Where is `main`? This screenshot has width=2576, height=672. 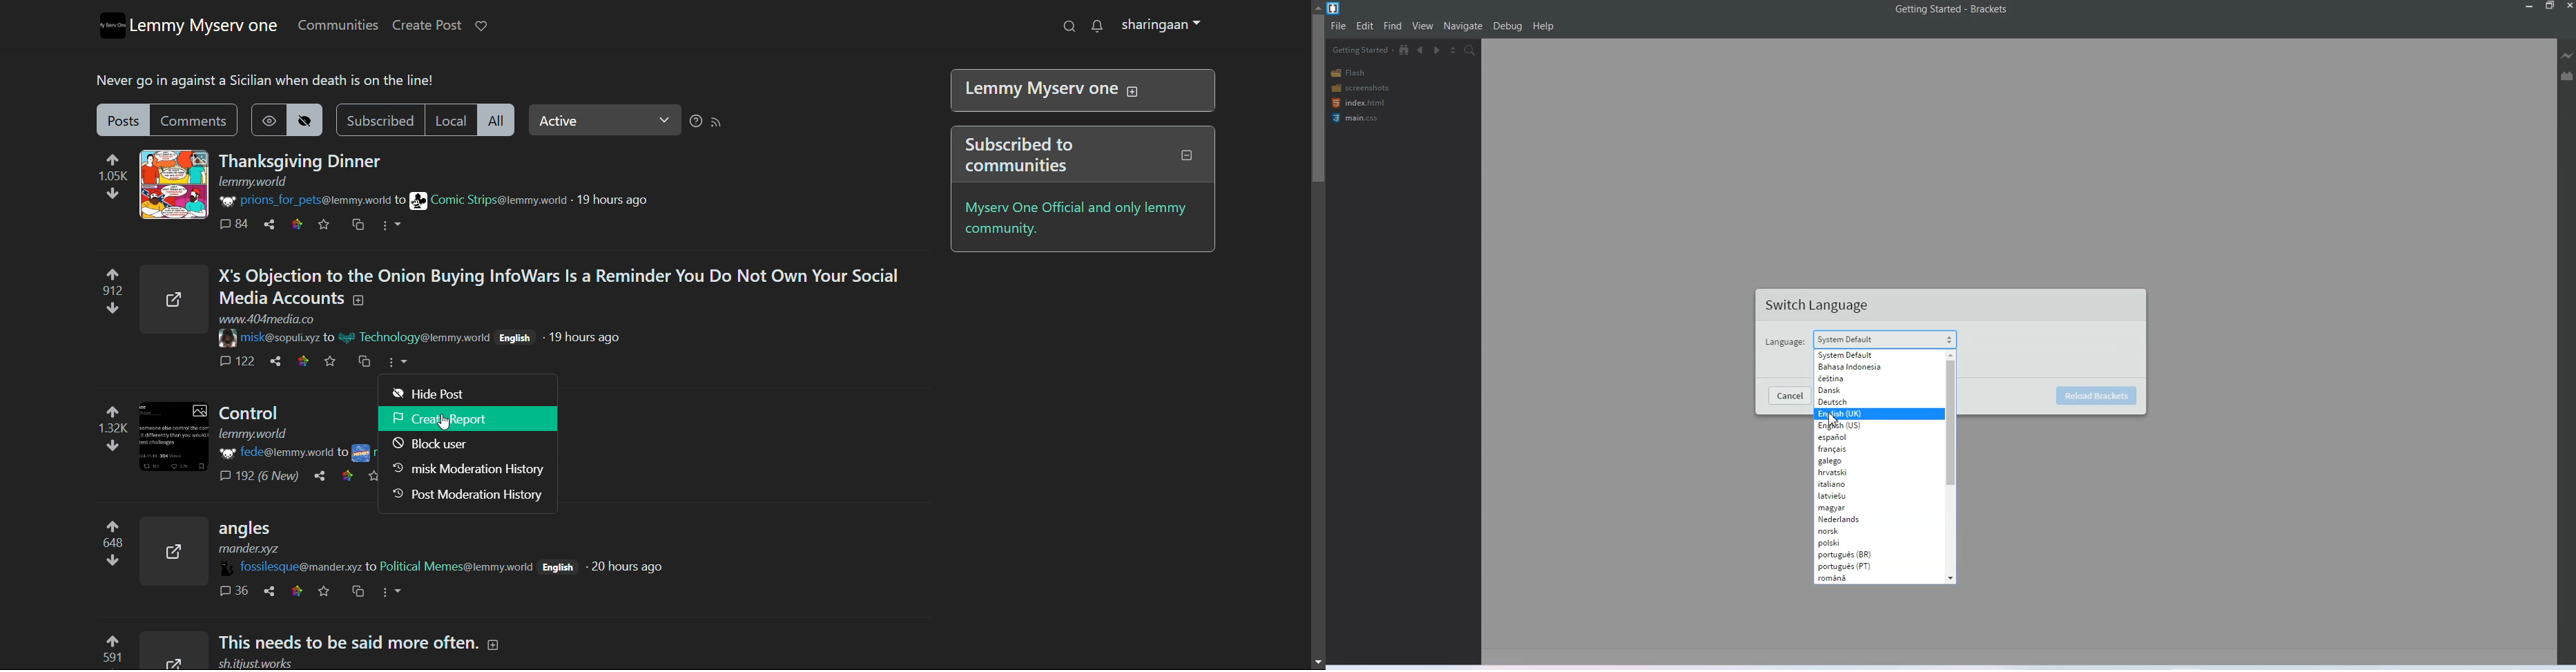 main is located at coordinates (1358, 119).